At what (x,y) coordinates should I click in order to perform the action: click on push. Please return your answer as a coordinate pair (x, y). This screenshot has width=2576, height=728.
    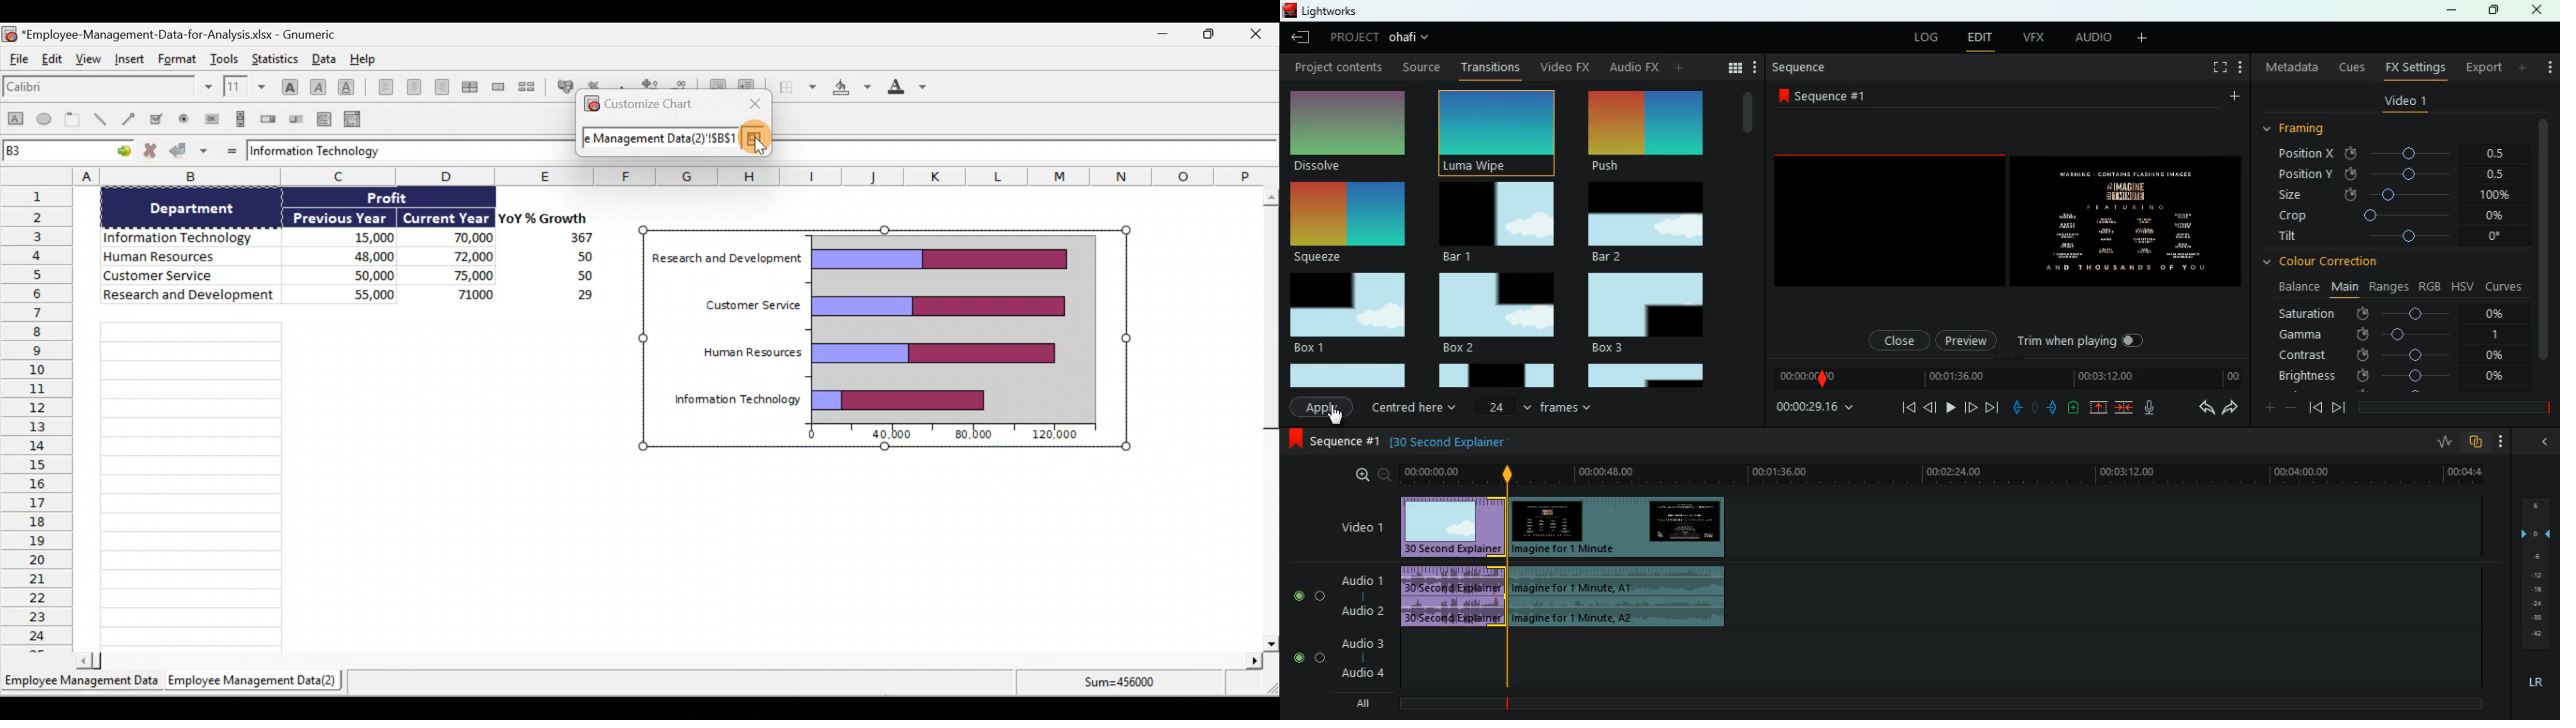
    Looking at the image, I should click on (2054, 409).